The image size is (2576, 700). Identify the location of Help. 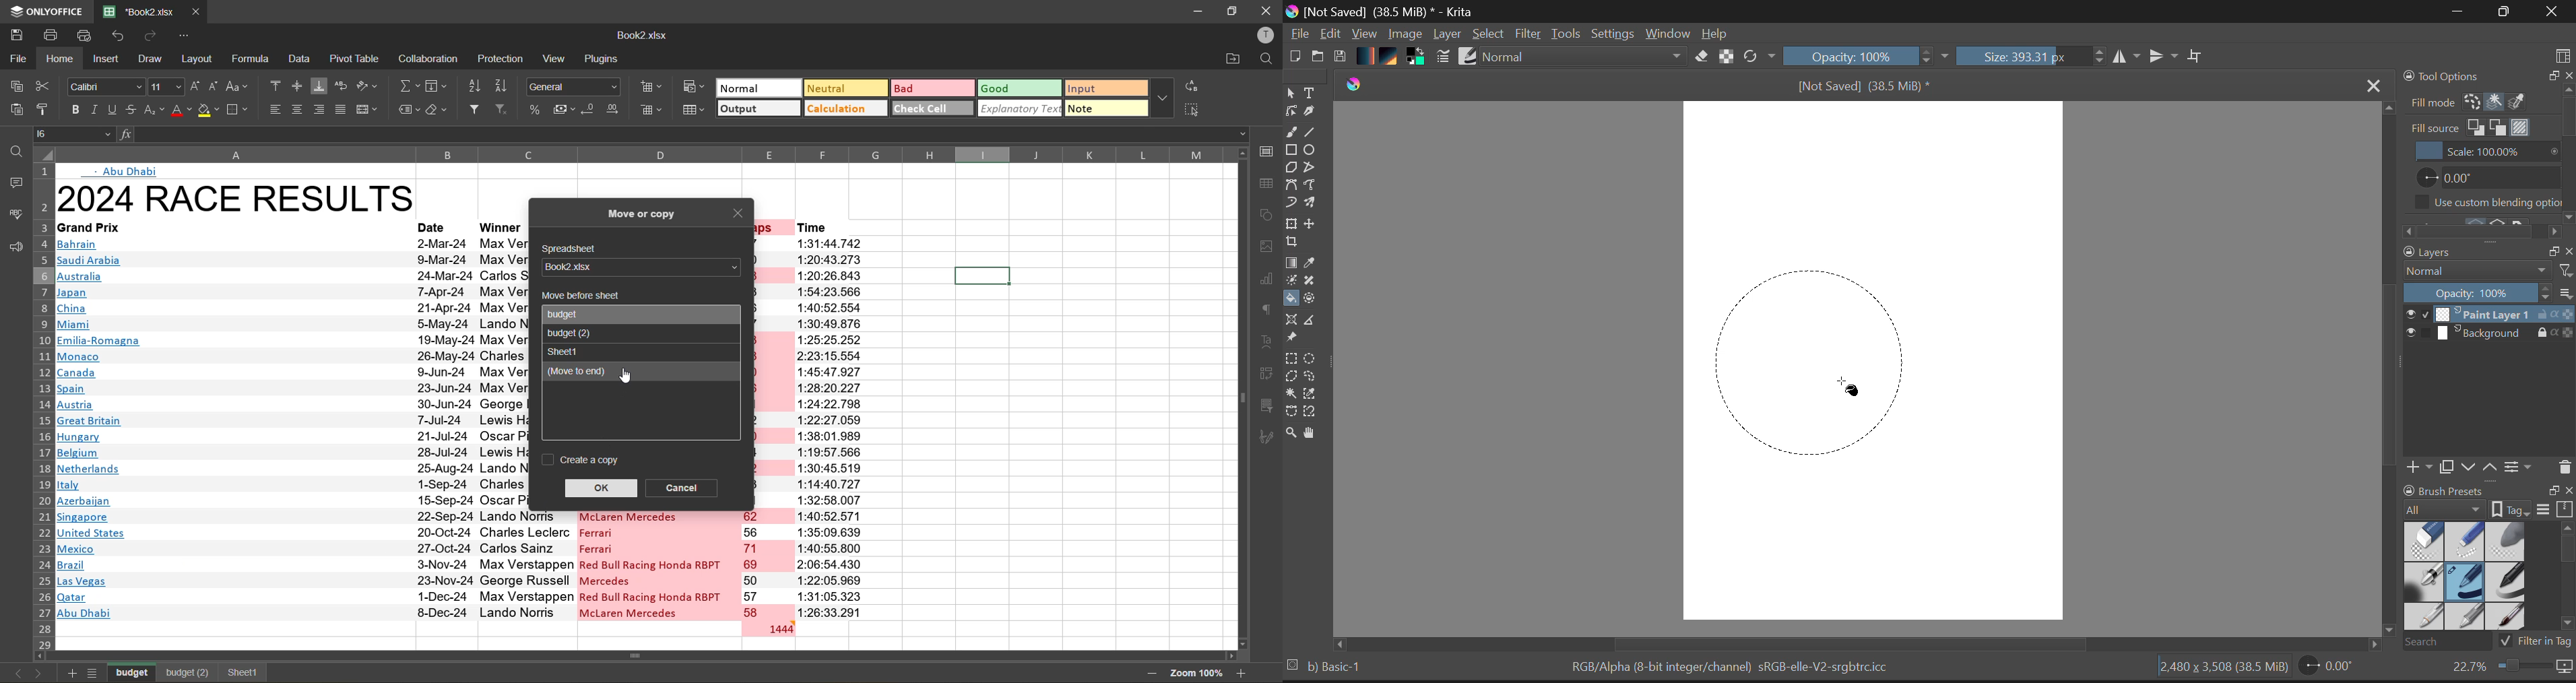
(1715, 33).